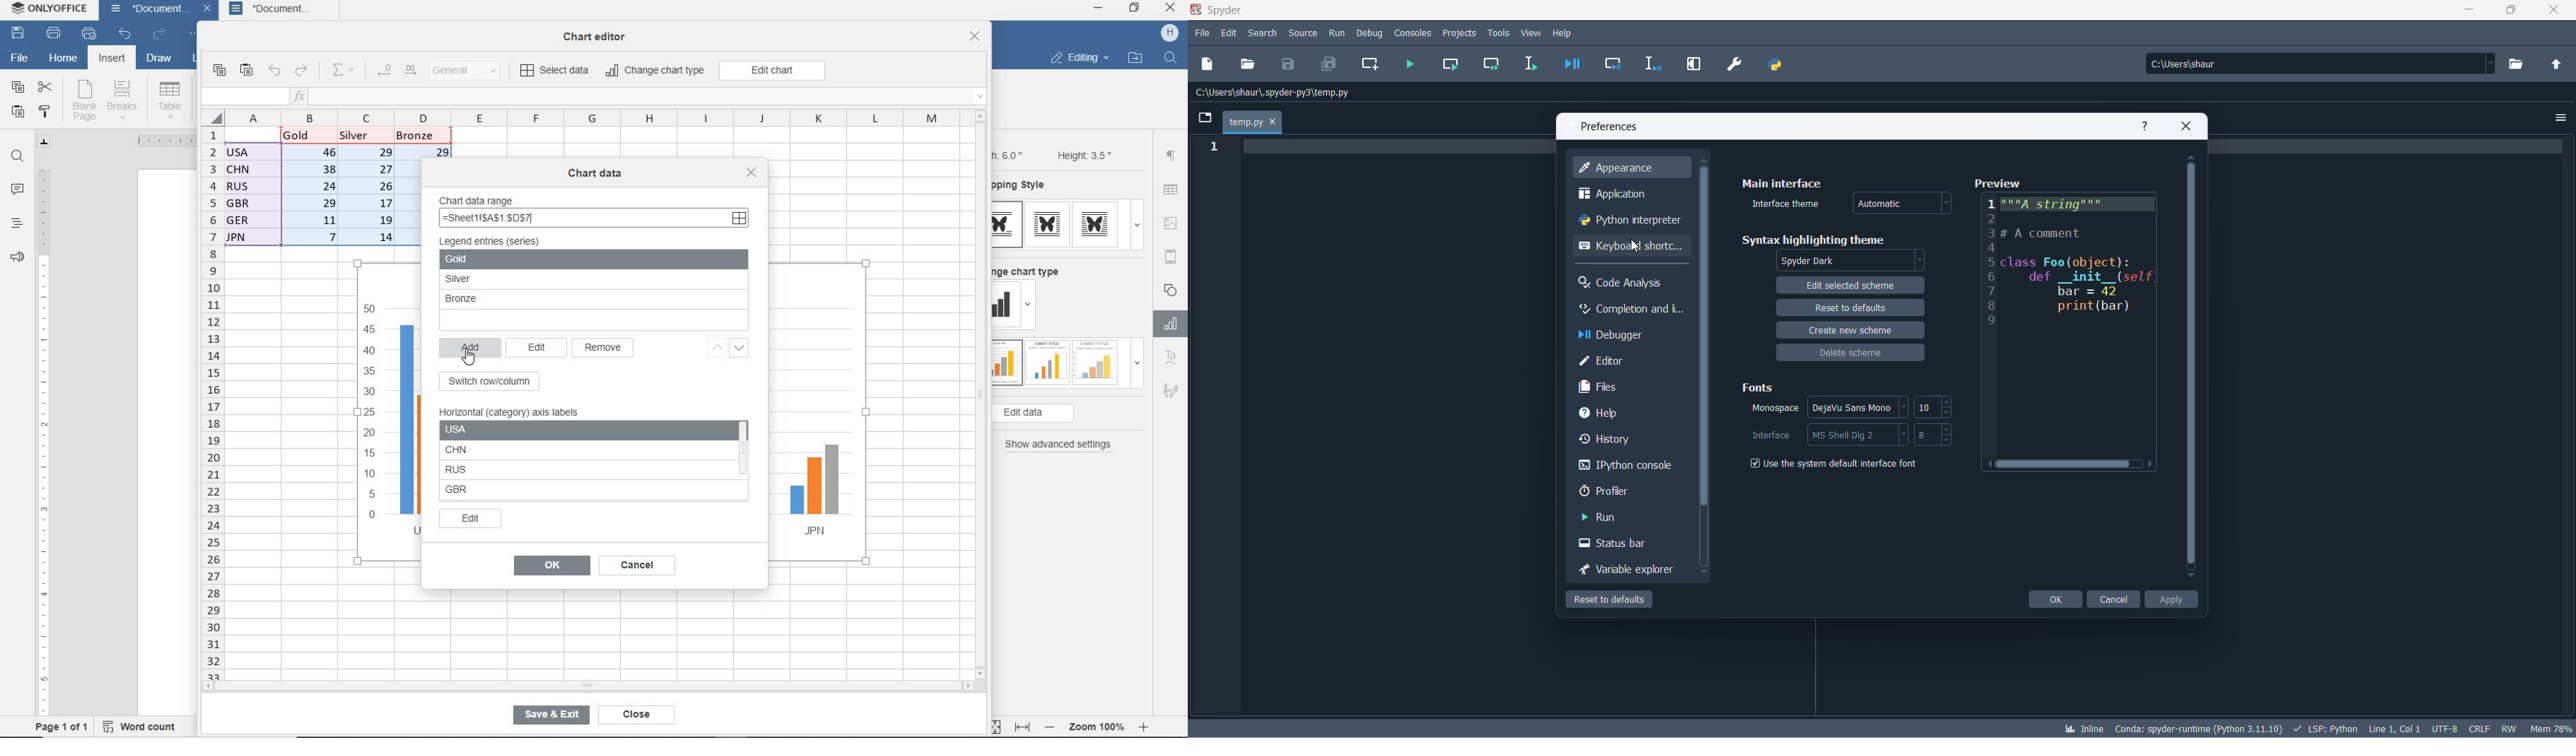 This screenshot has height=756, width=2576. Describe the element at coordinates (1230, 33) in the screenshot. I see `edit` at that location.